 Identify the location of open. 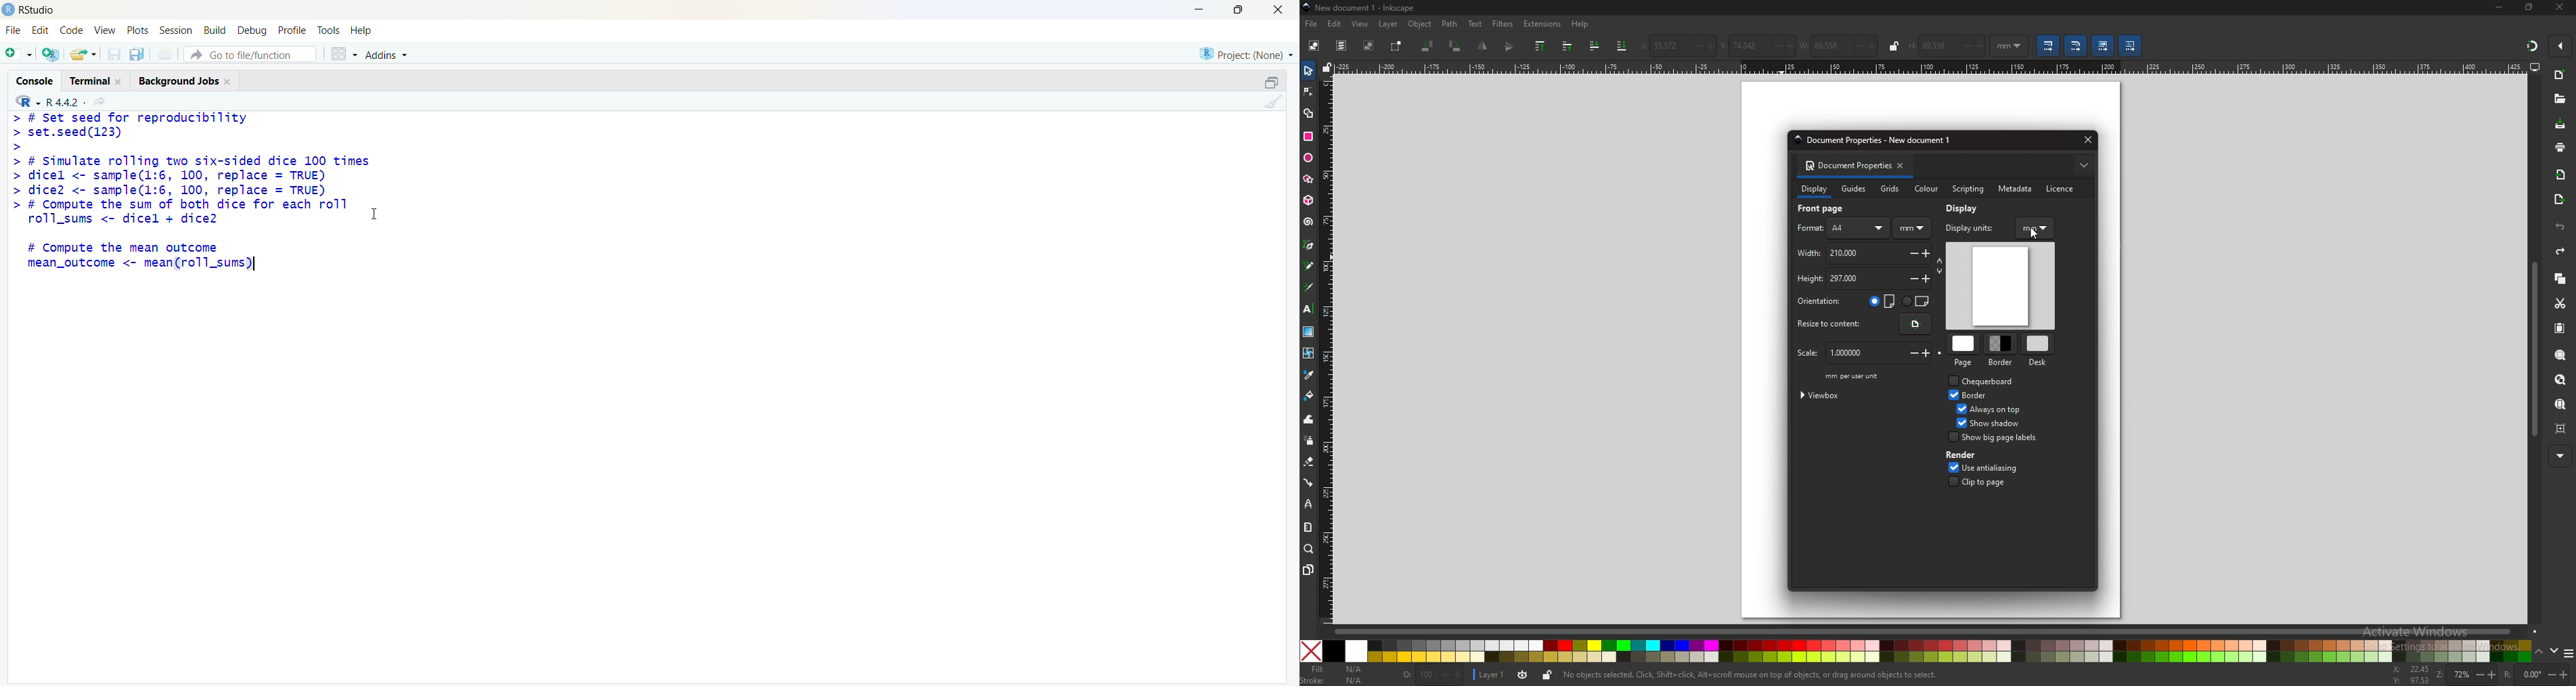
(2560, 98).